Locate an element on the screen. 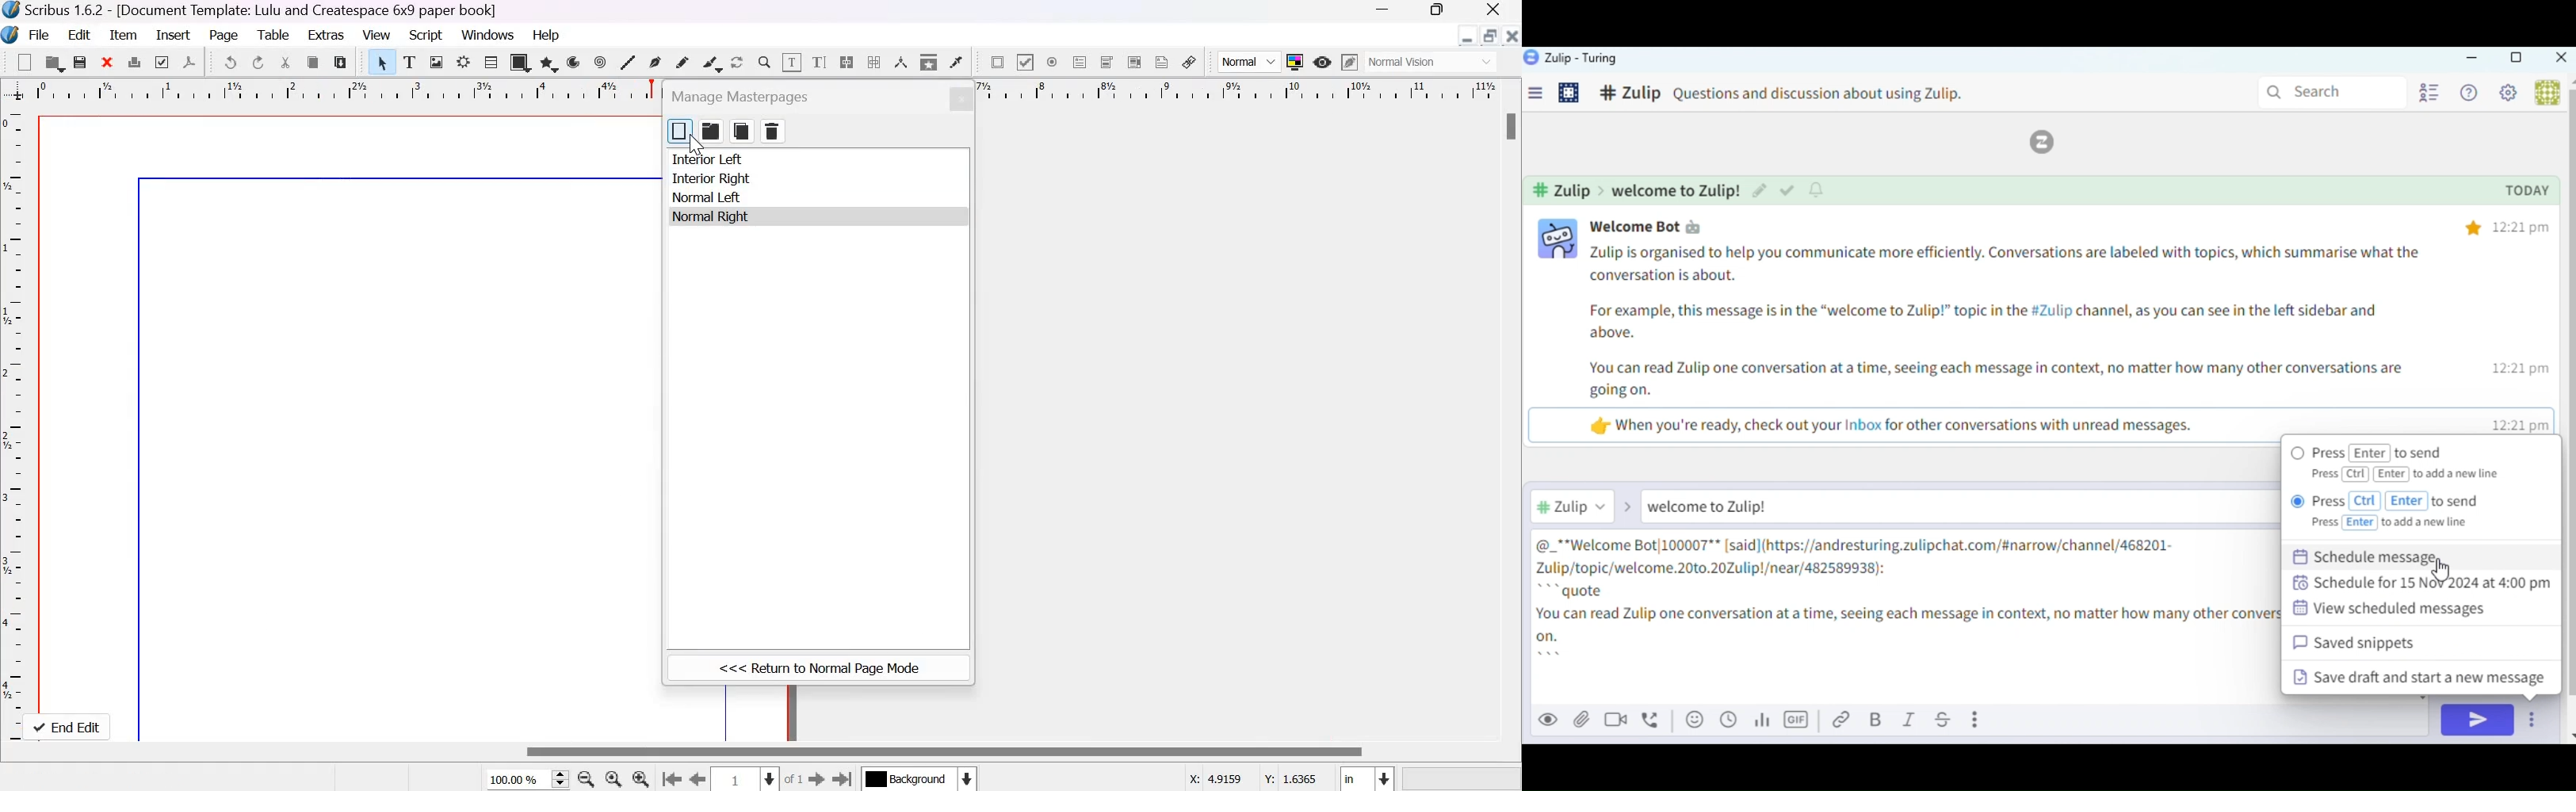 The width and height of the screenshot is (2576, 812). return to normal page mode is located at coordinates (819, 669).